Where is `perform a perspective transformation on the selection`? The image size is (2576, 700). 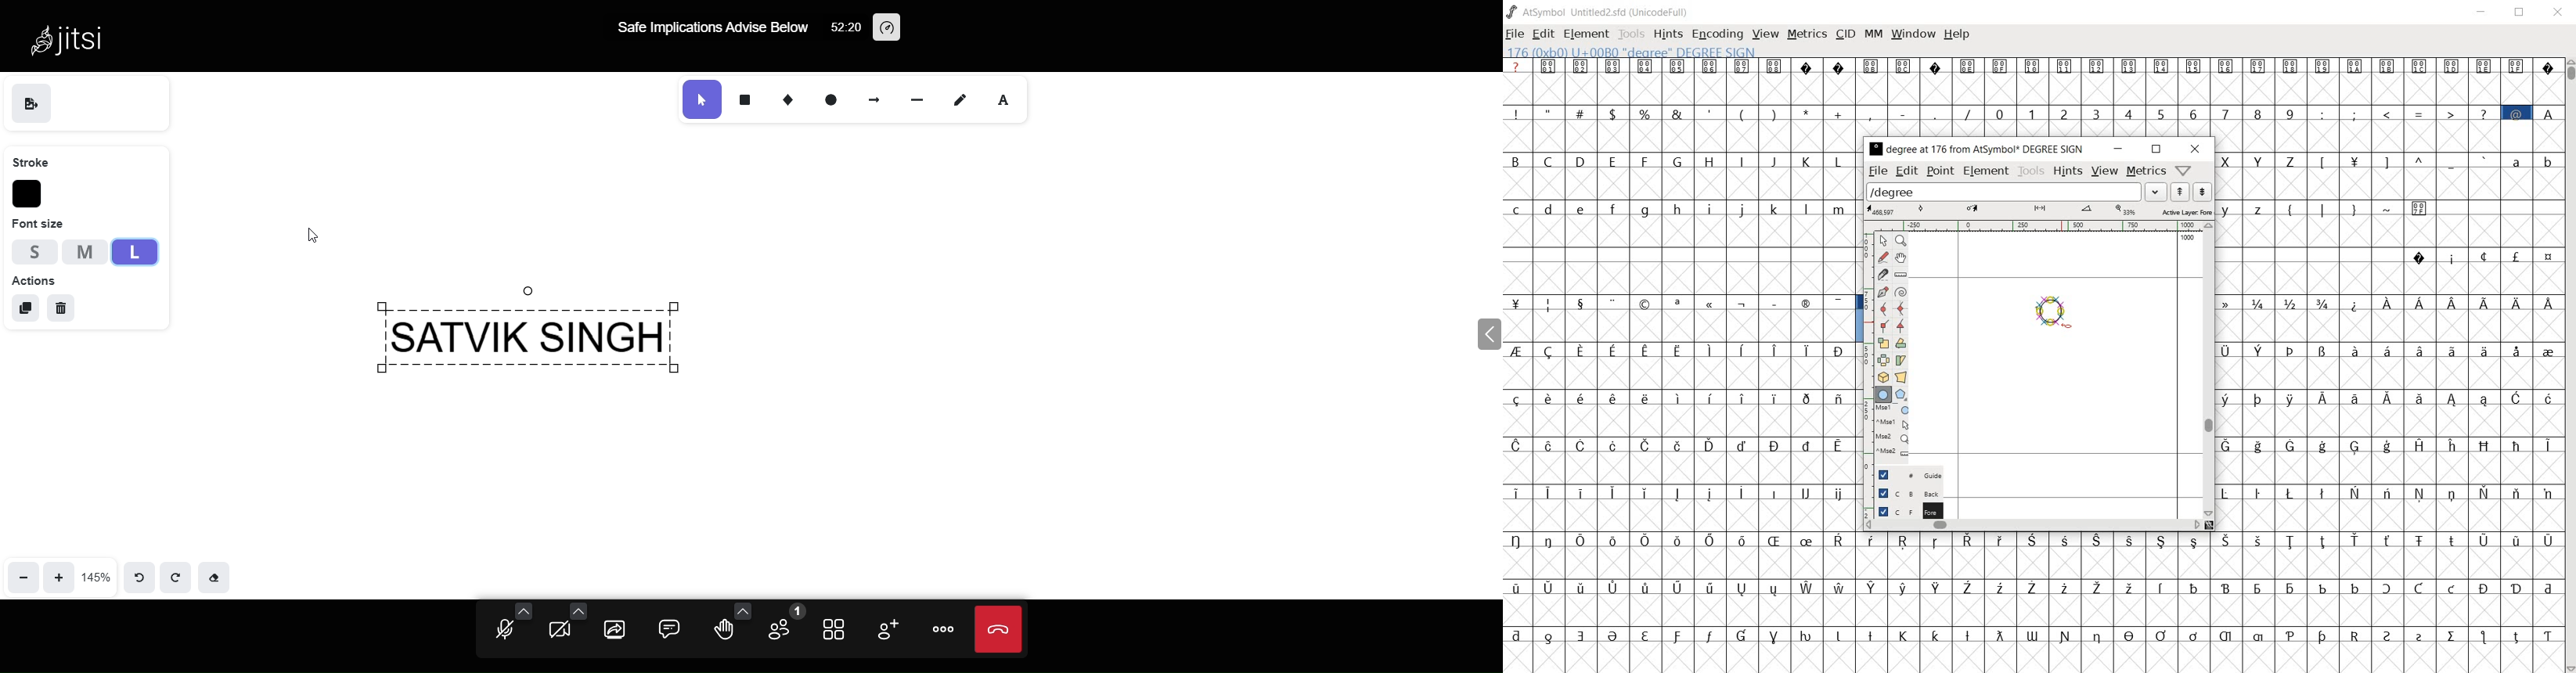 perform a perspective transformation on the selection is located at coordinates (1901, 377).